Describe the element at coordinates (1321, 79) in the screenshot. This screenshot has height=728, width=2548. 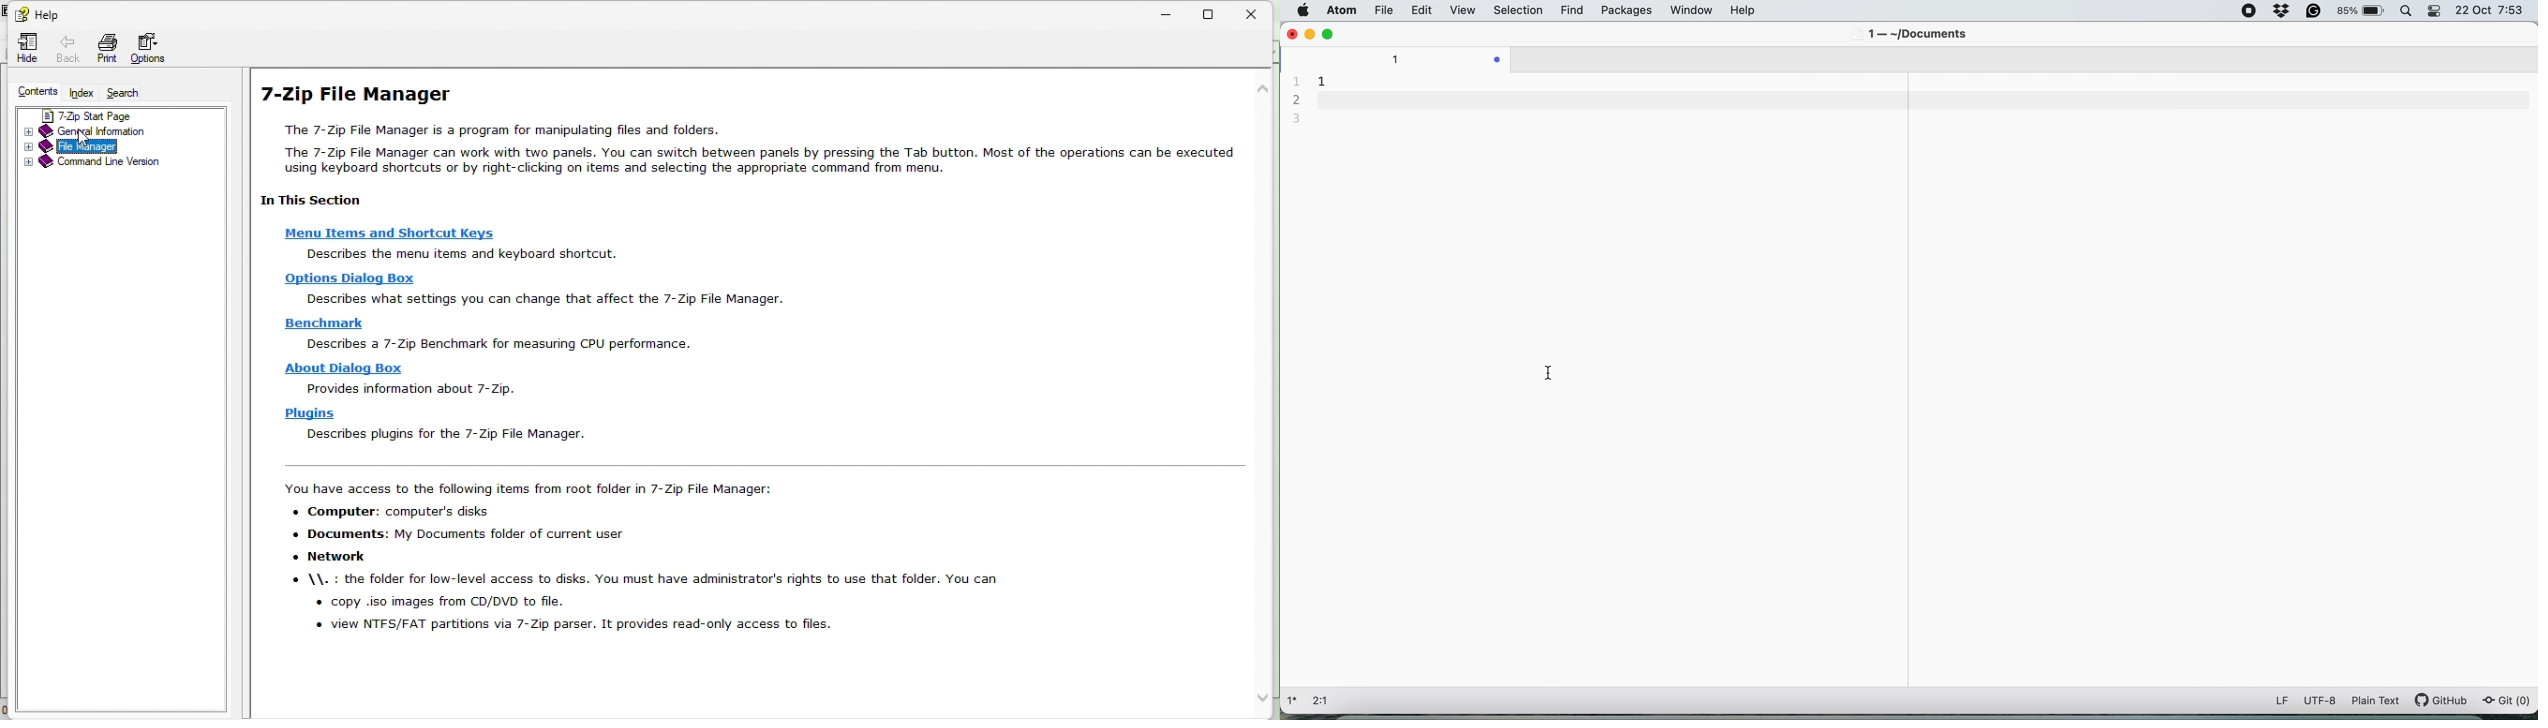
I see `1` at that location.